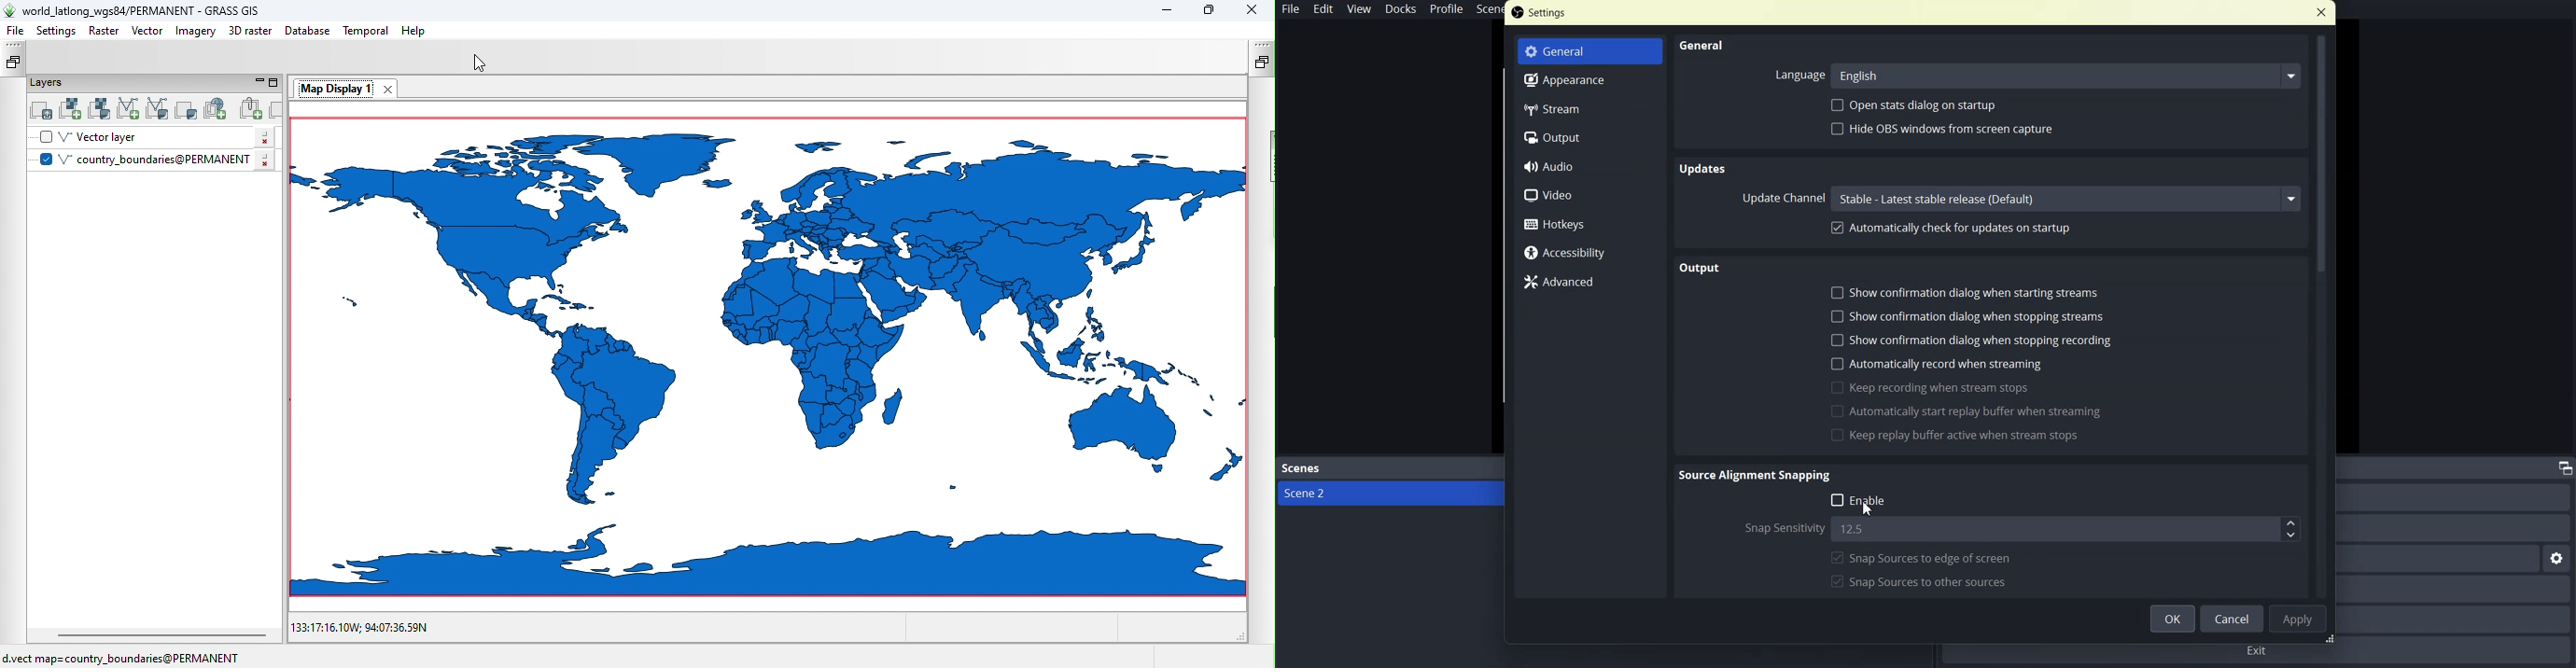 The height and width of the screenshot is (672, 2576). What do you see at coordinates (1589, 281) in the screenshot?
I see `Advanced` at bounding box center [1589, 281].